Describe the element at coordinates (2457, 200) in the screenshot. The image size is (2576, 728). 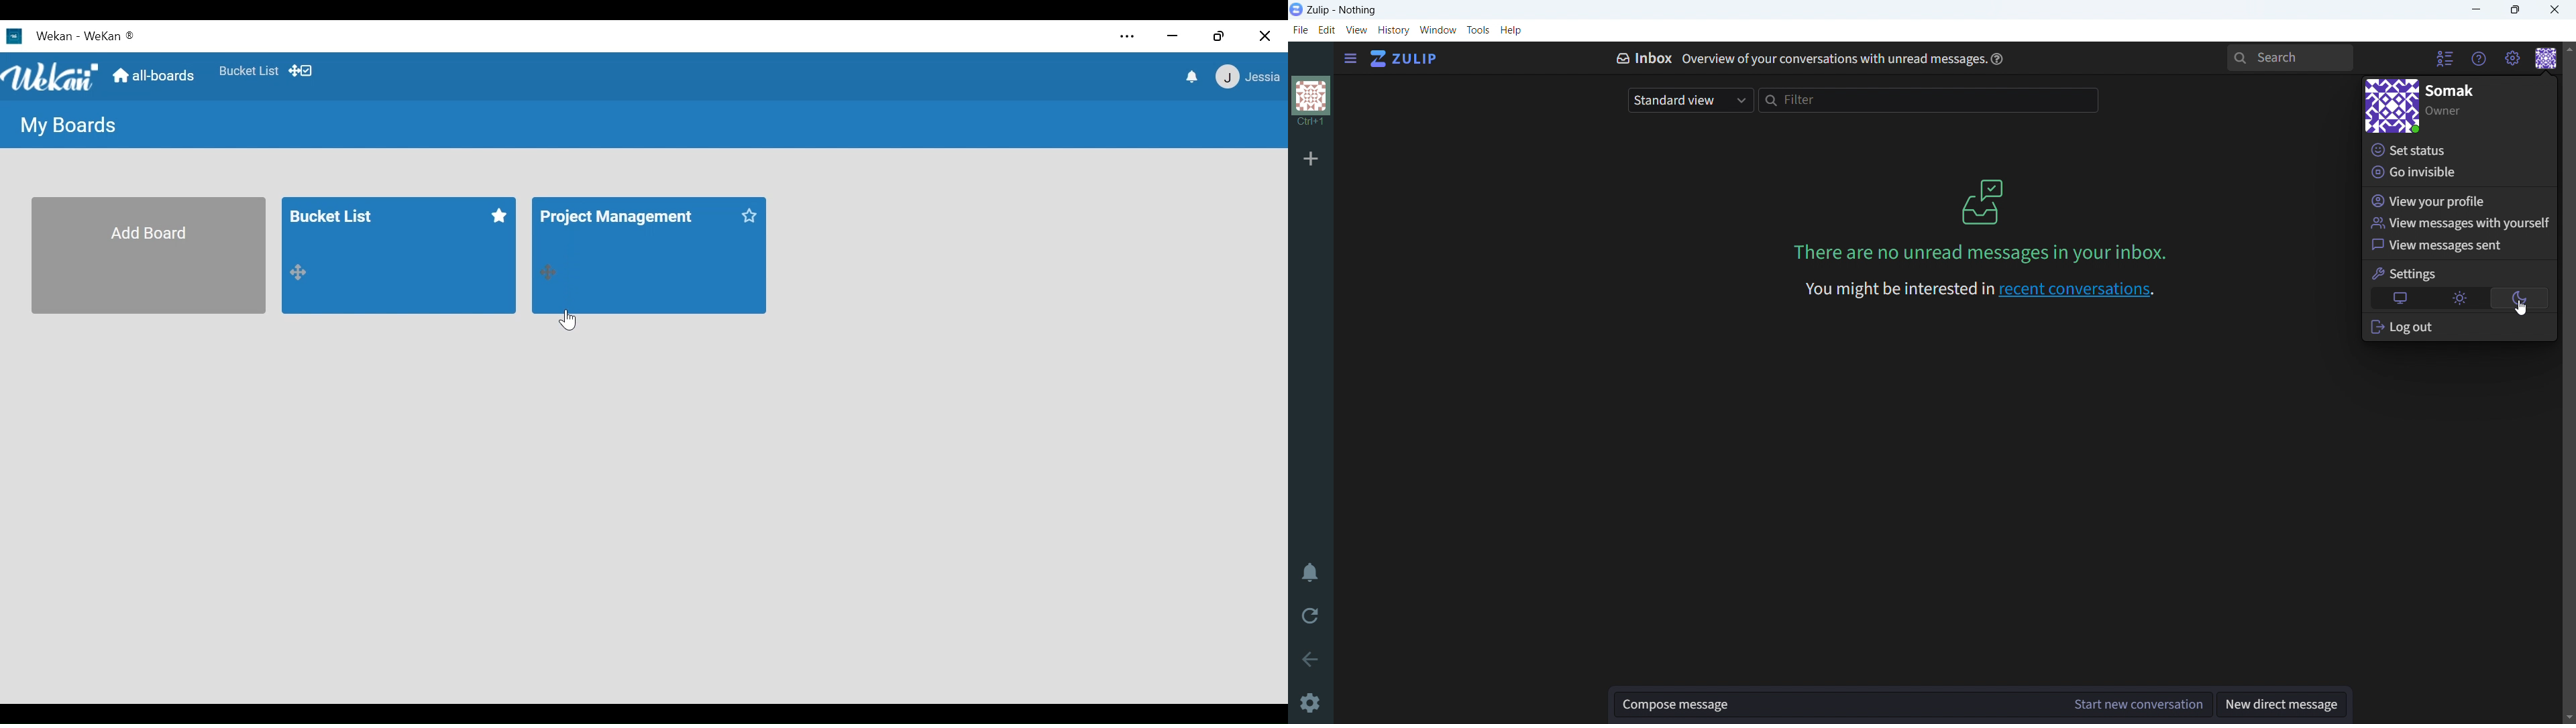
I see `view your profile` at that location.